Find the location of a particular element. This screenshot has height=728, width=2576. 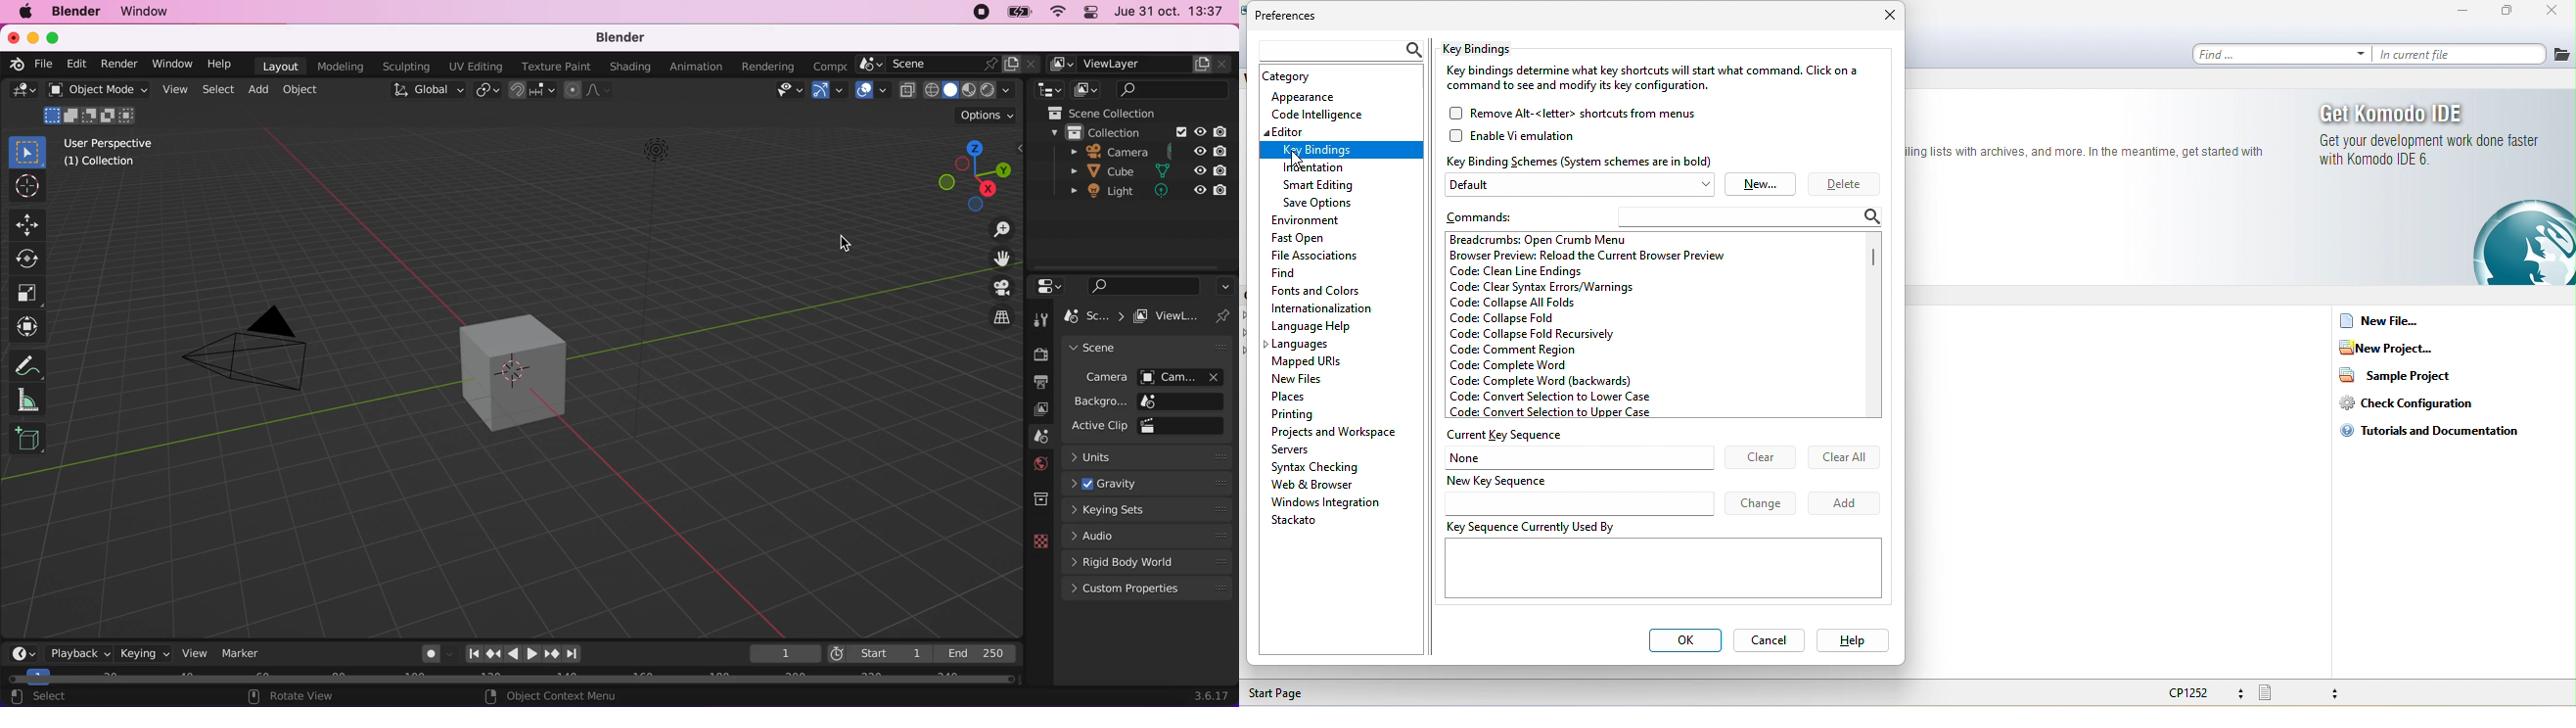

current key sequence is located at coordinates (1510, 436).